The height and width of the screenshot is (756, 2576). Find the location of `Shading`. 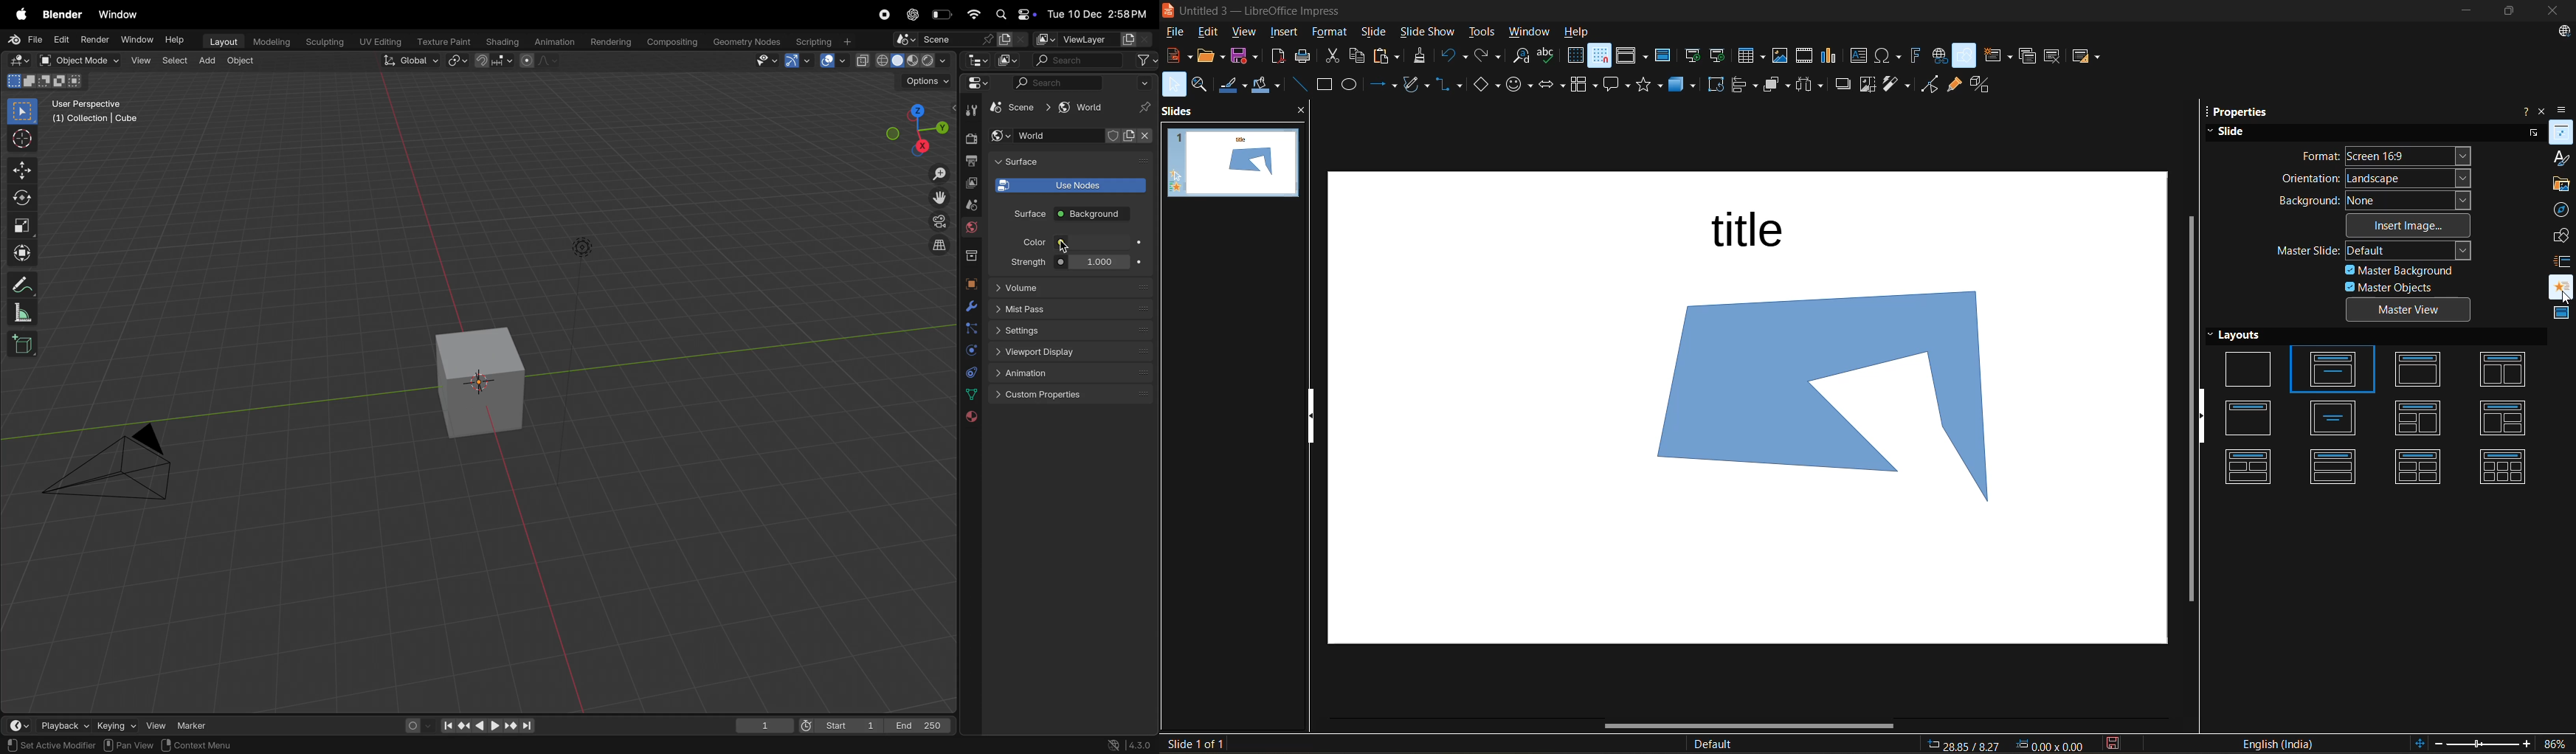

Shading is located at coordinates (501, 41).